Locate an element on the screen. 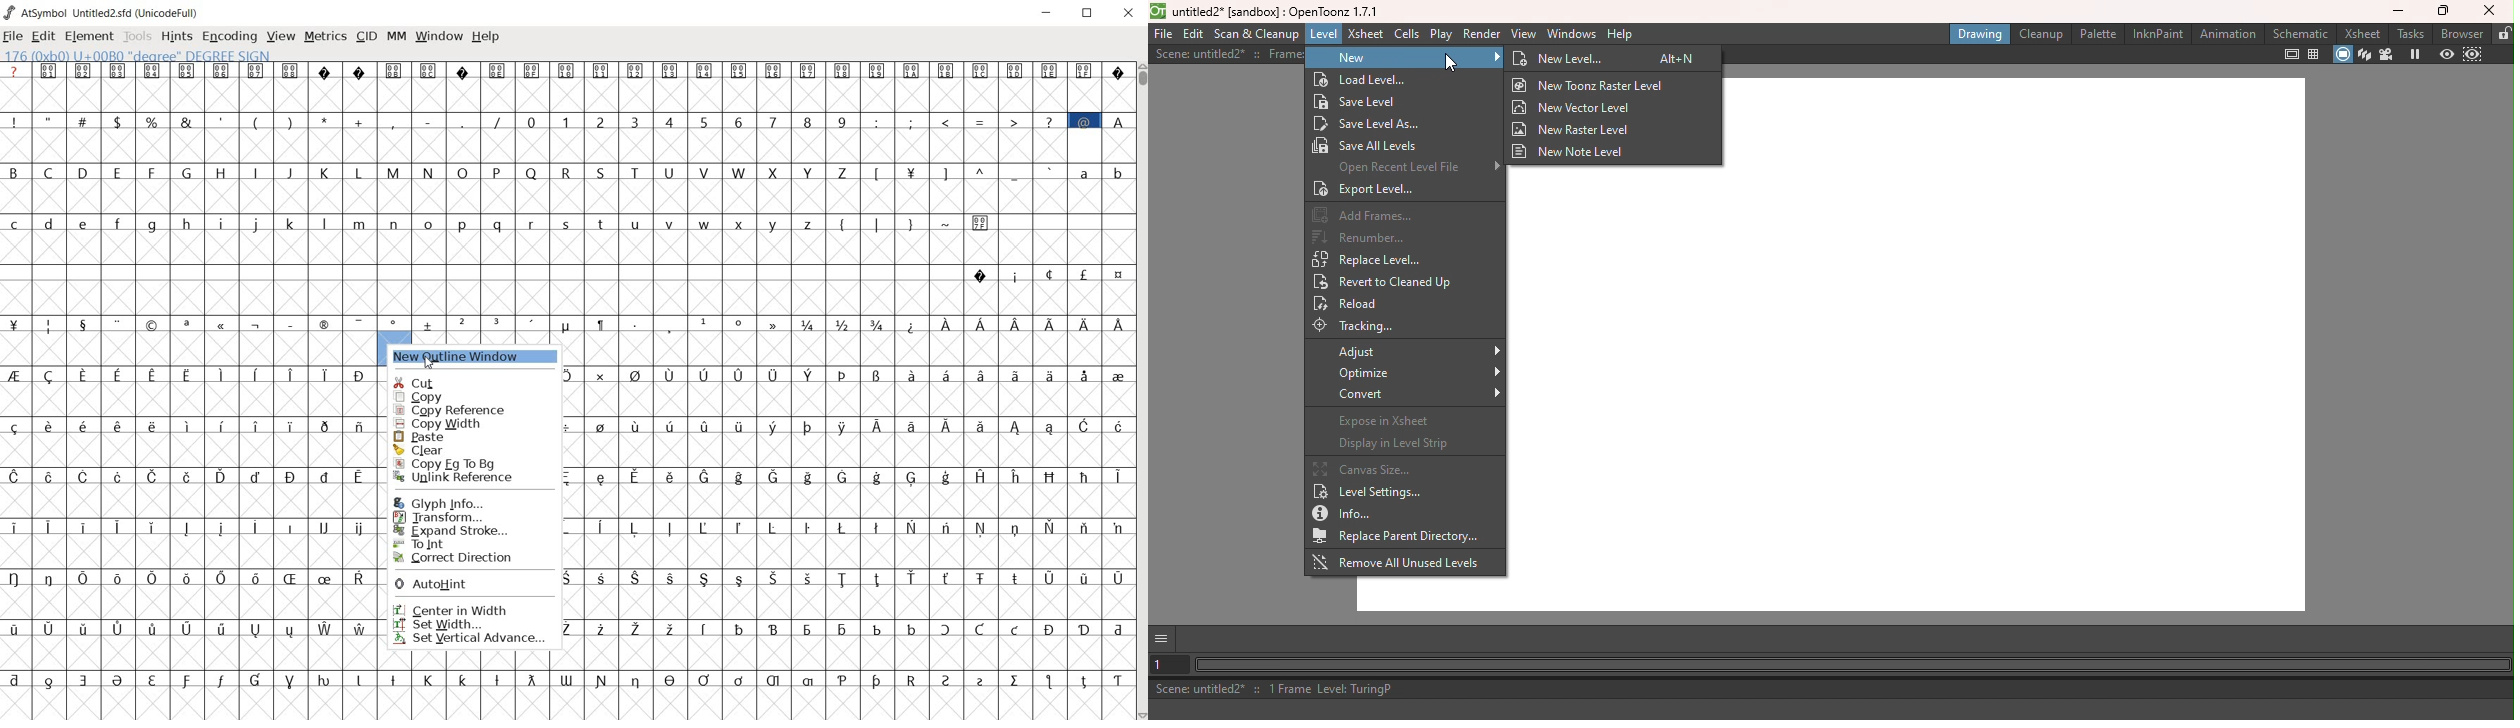 The height and width of the screenshot is (728, 2520). cursor is located at coordinates (1454, 63).